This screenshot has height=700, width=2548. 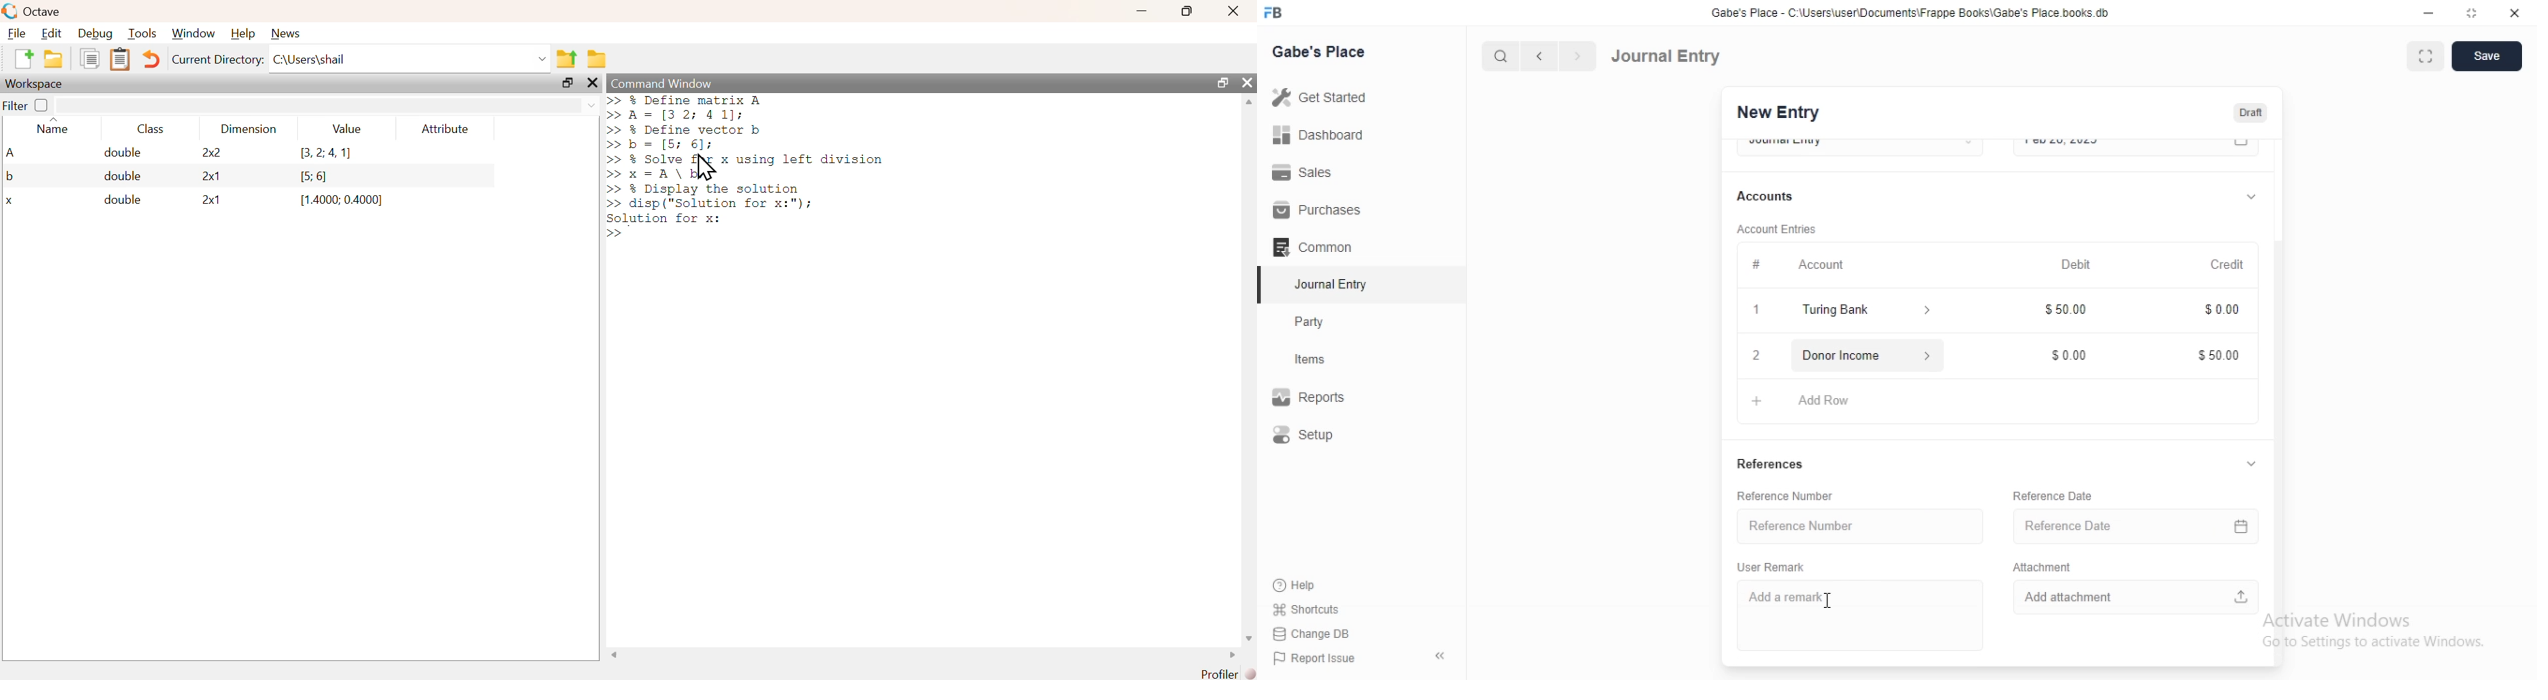 I want to click on window, so click(x=193, y=34).